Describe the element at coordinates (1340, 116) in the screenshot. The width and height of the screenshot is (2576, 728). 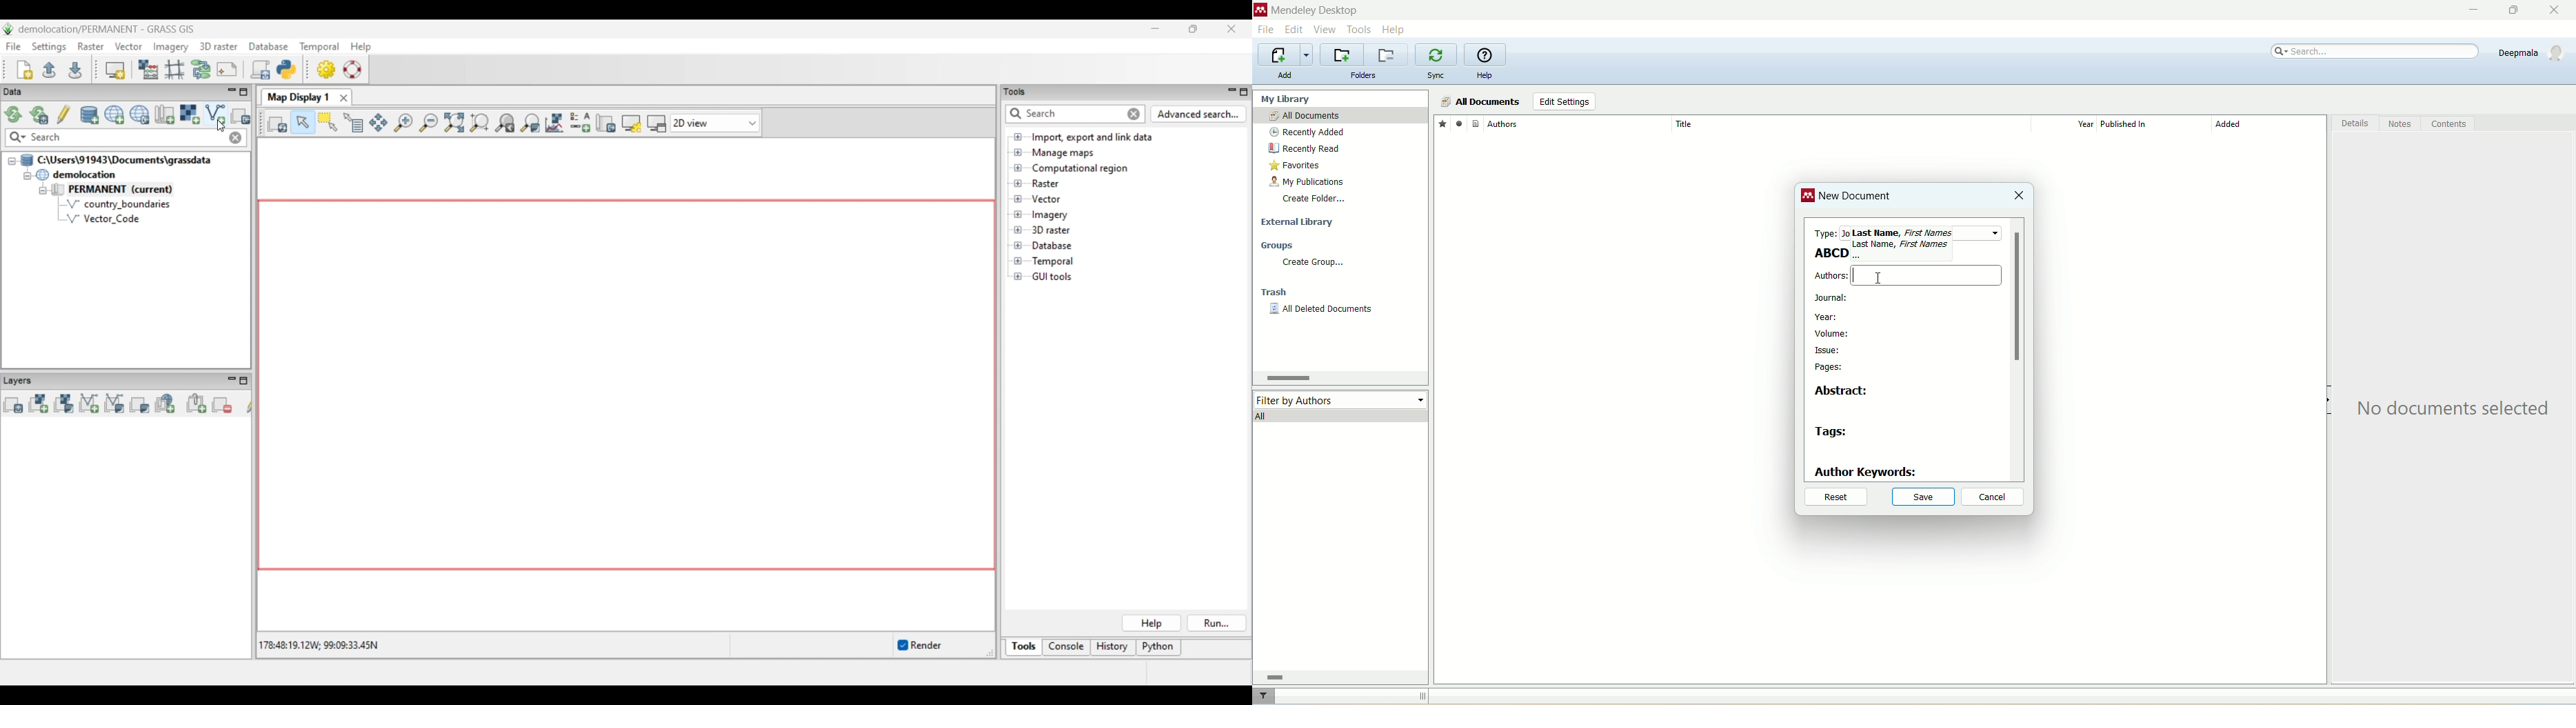
I see `all documents` at that location.